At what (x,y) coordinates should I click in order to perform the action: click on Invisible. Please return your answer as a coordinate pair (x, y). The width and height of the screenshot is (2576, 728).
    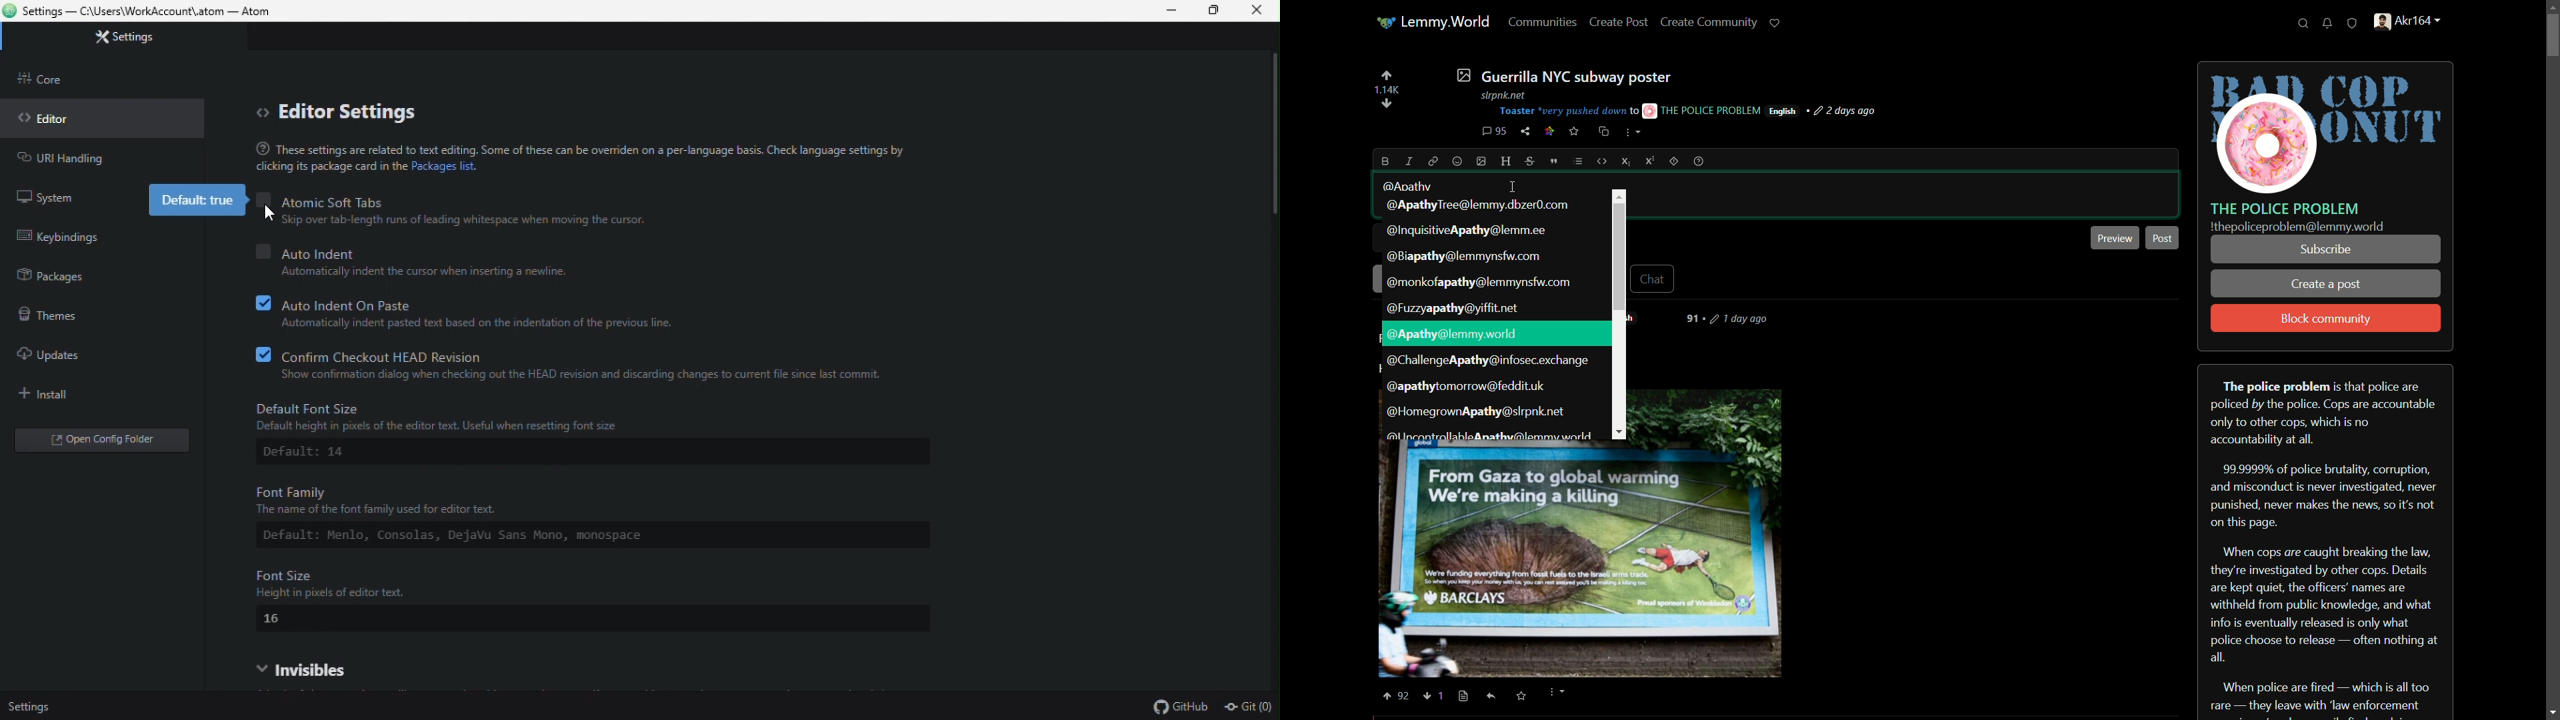
    Looking at the image, I should click on (363, 665).